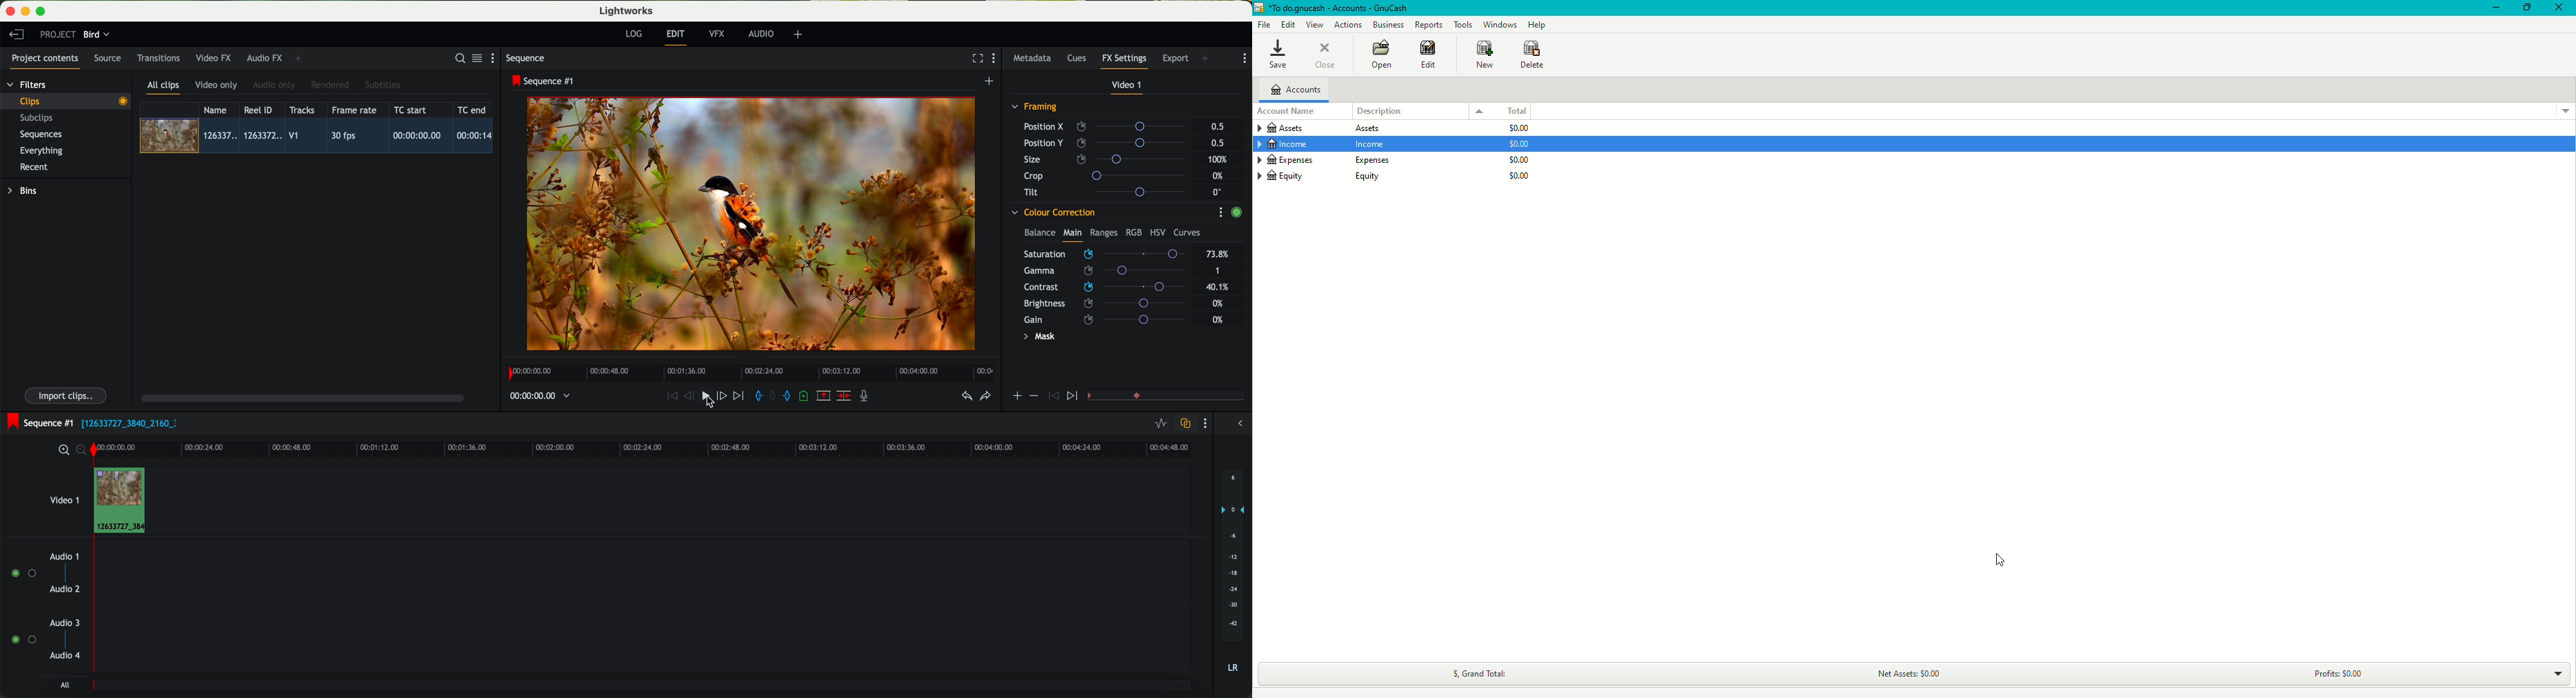 Image resolution: width=2576 pixels, height=700 pixels. What do you see at coordinates (1320, 161) in the screenshot?
I see `Expenses` at bounding box center [1320, 161].